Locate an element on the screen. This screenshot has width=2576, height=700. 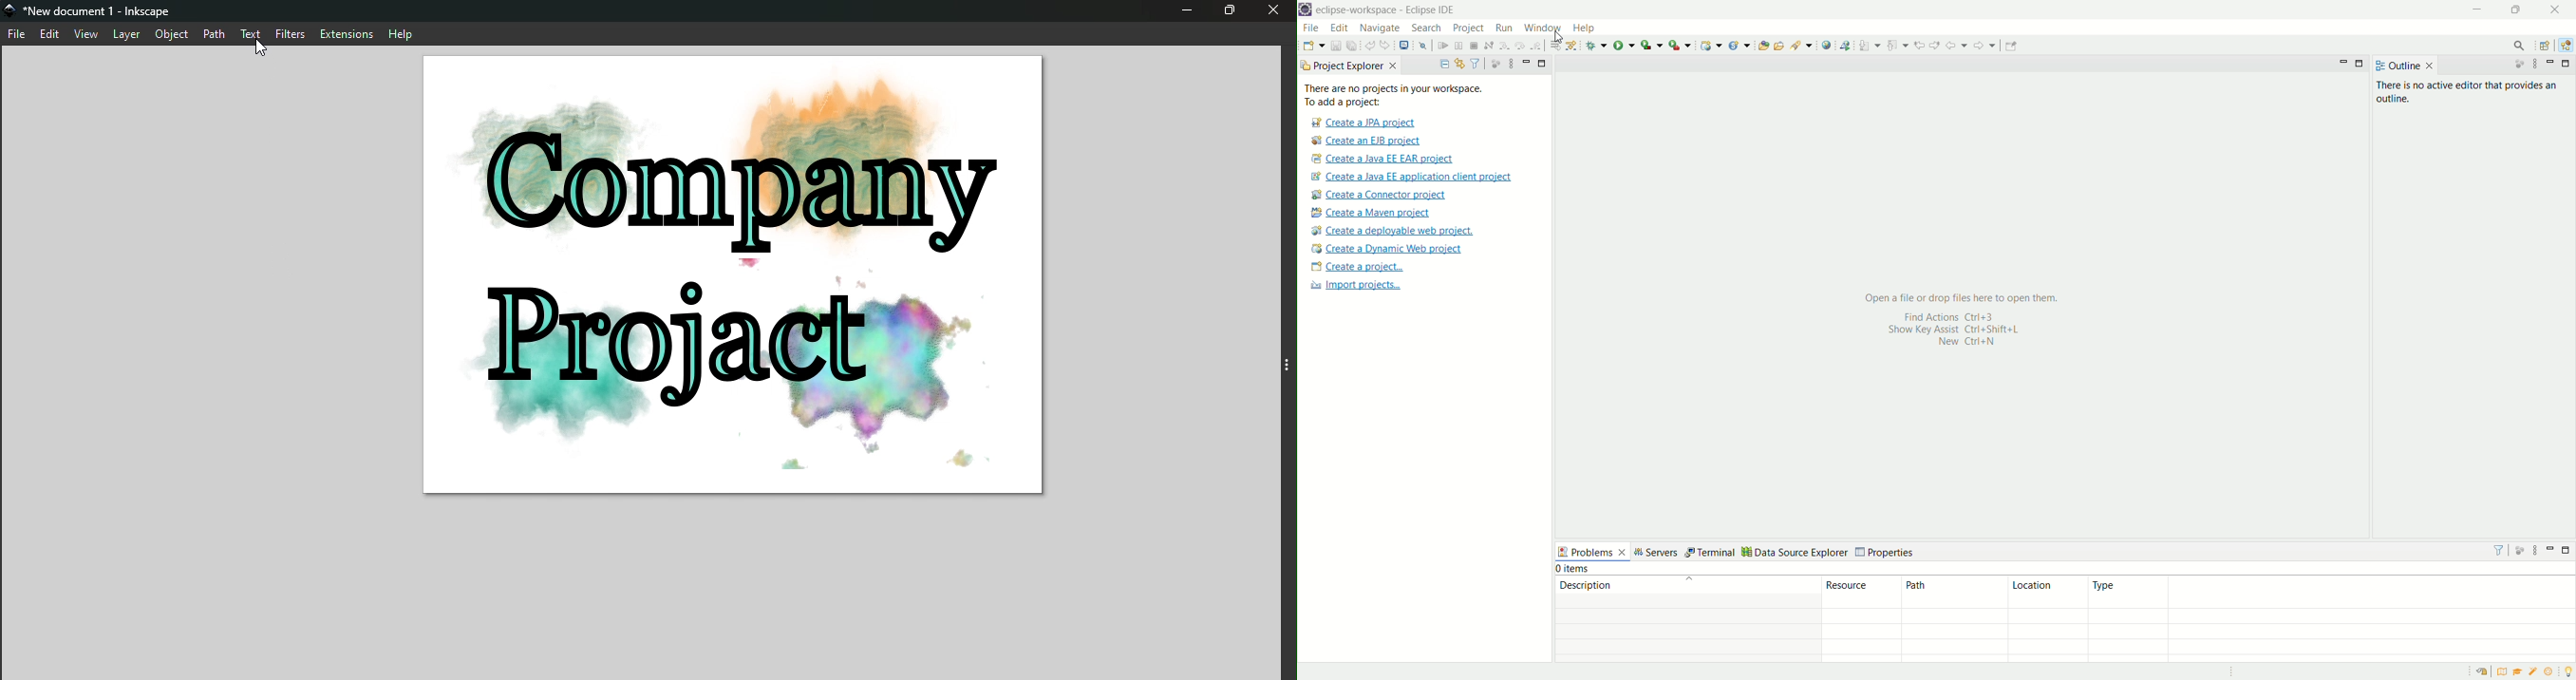
maximize is located at coordinates (2517, 10).